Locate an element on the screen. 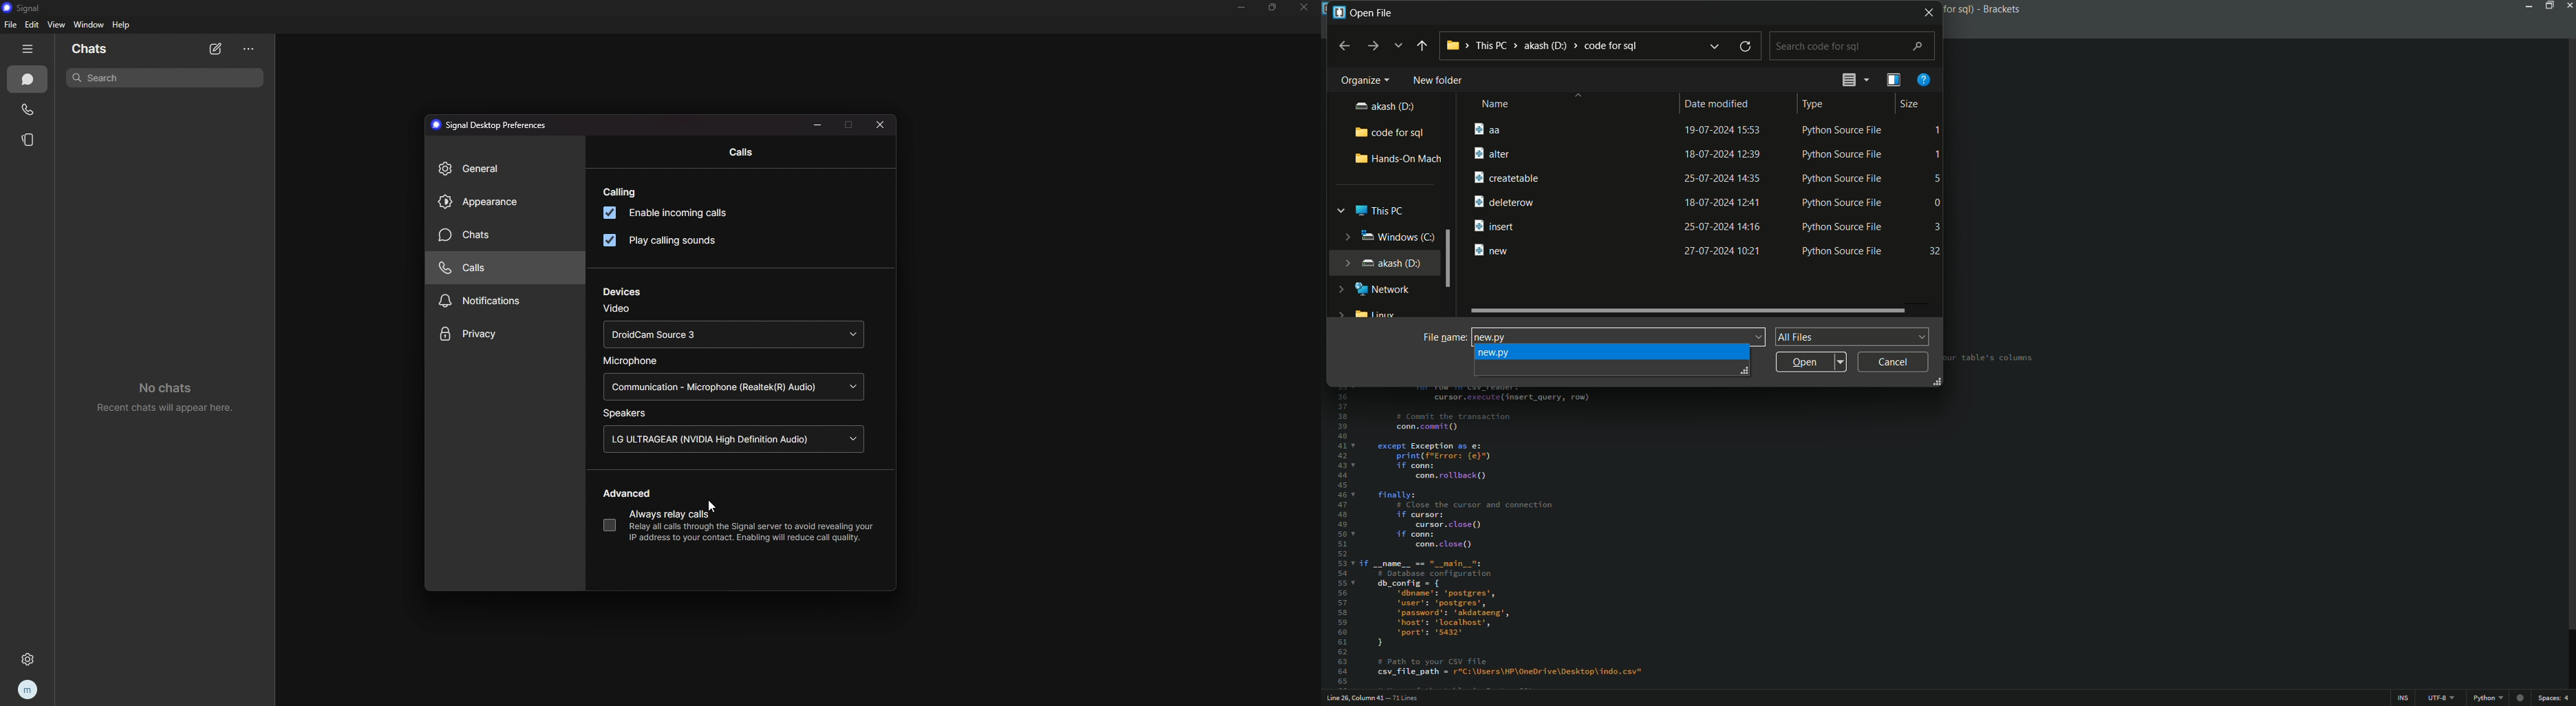 The image size is (2576, 728). LG ULTRAGEAR (NVIDIA High Definition Audio) is located at coordinates (732, 438).